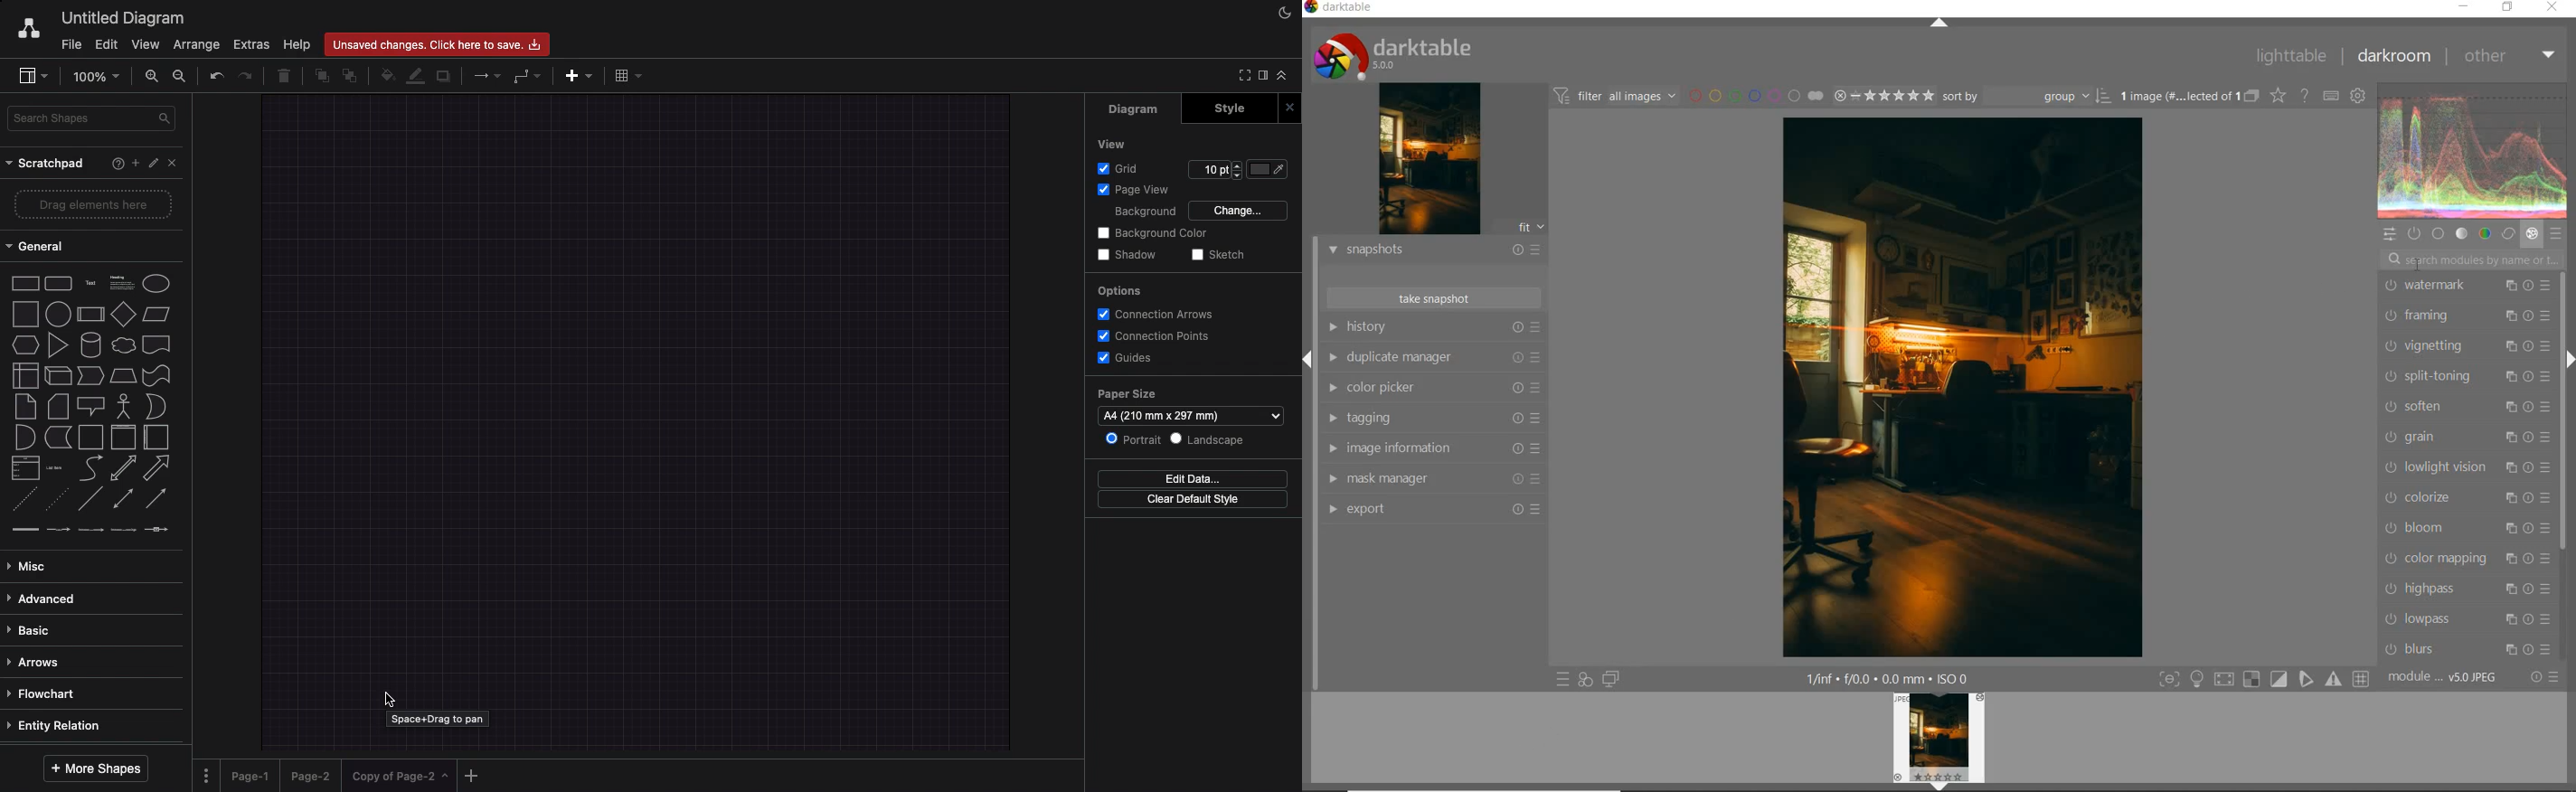  I want to click on Table, so click(630, 75).